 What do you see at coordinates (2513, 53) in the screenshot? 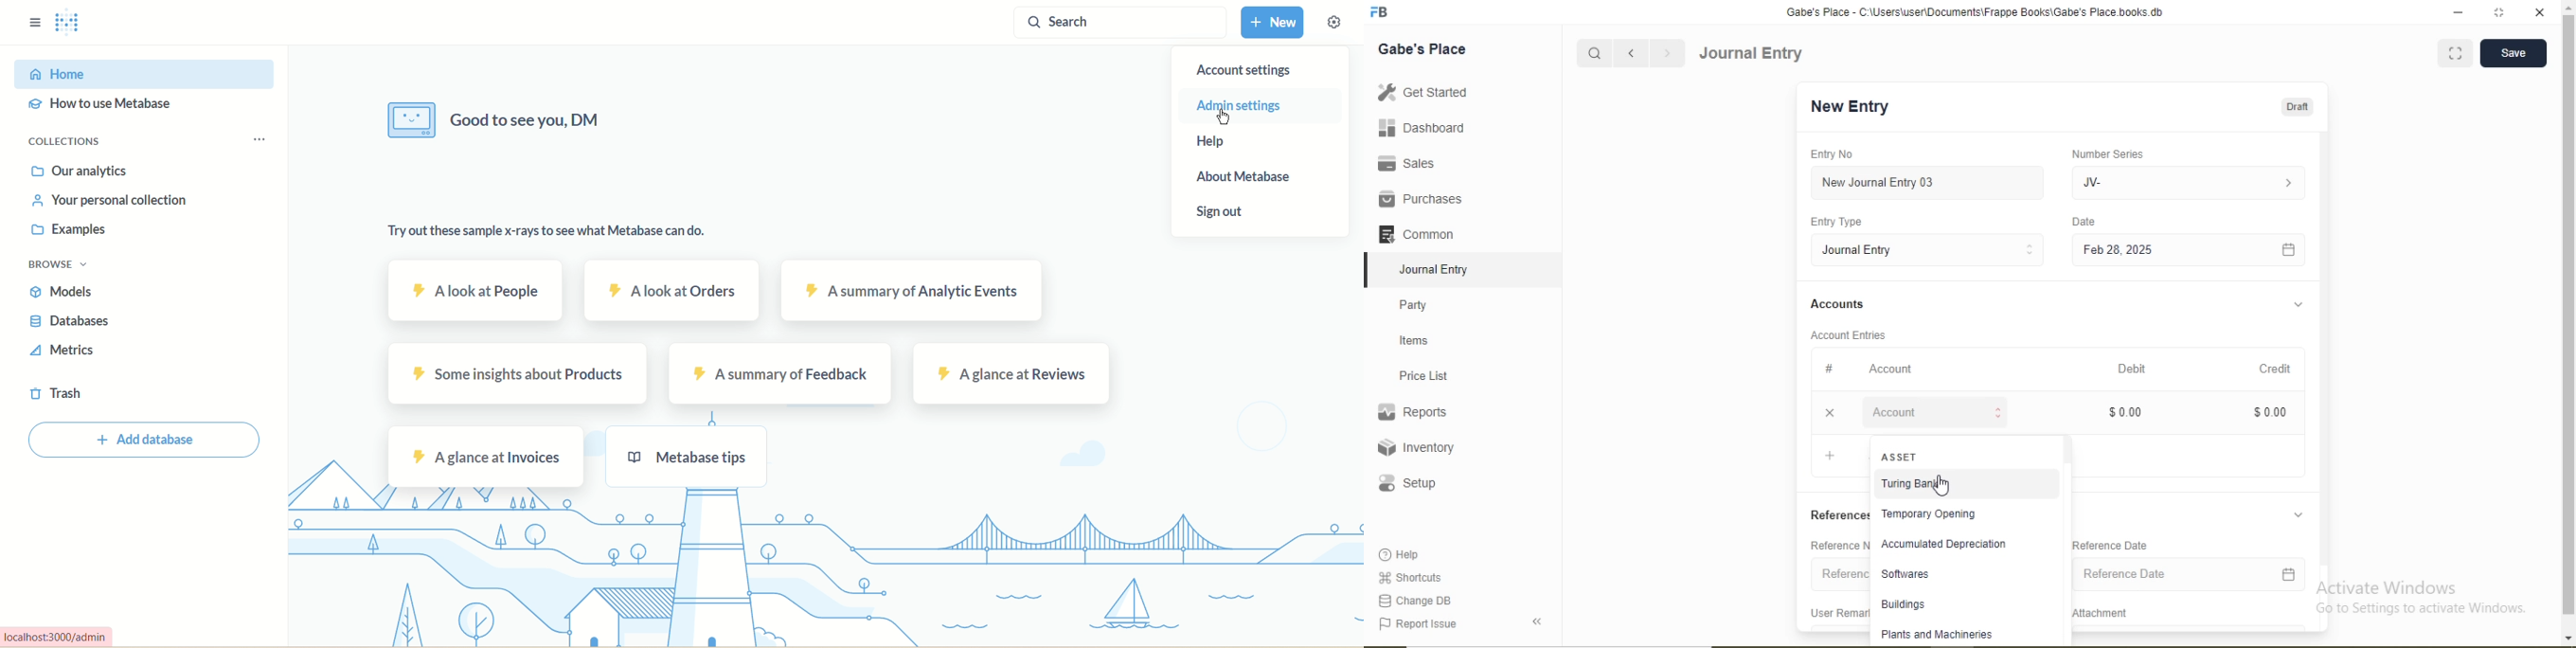
I see `Save` at bounding box center [2513, 53].